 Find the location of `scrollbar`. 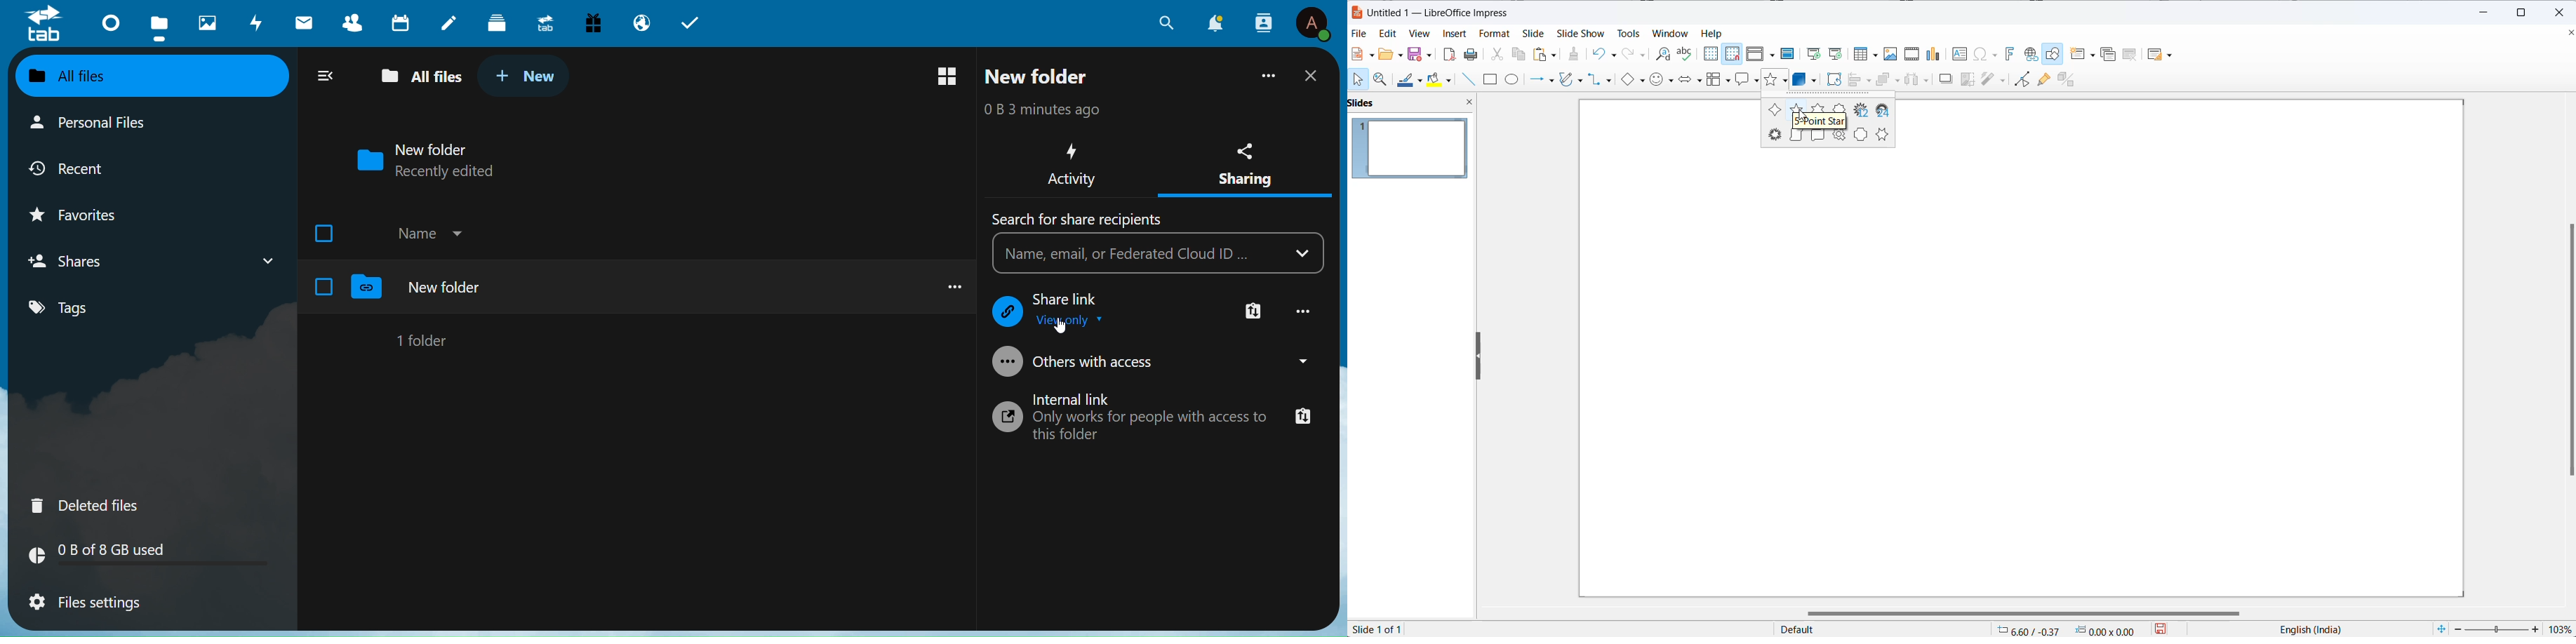

scrollbar is located at coordinates (2017, 610).